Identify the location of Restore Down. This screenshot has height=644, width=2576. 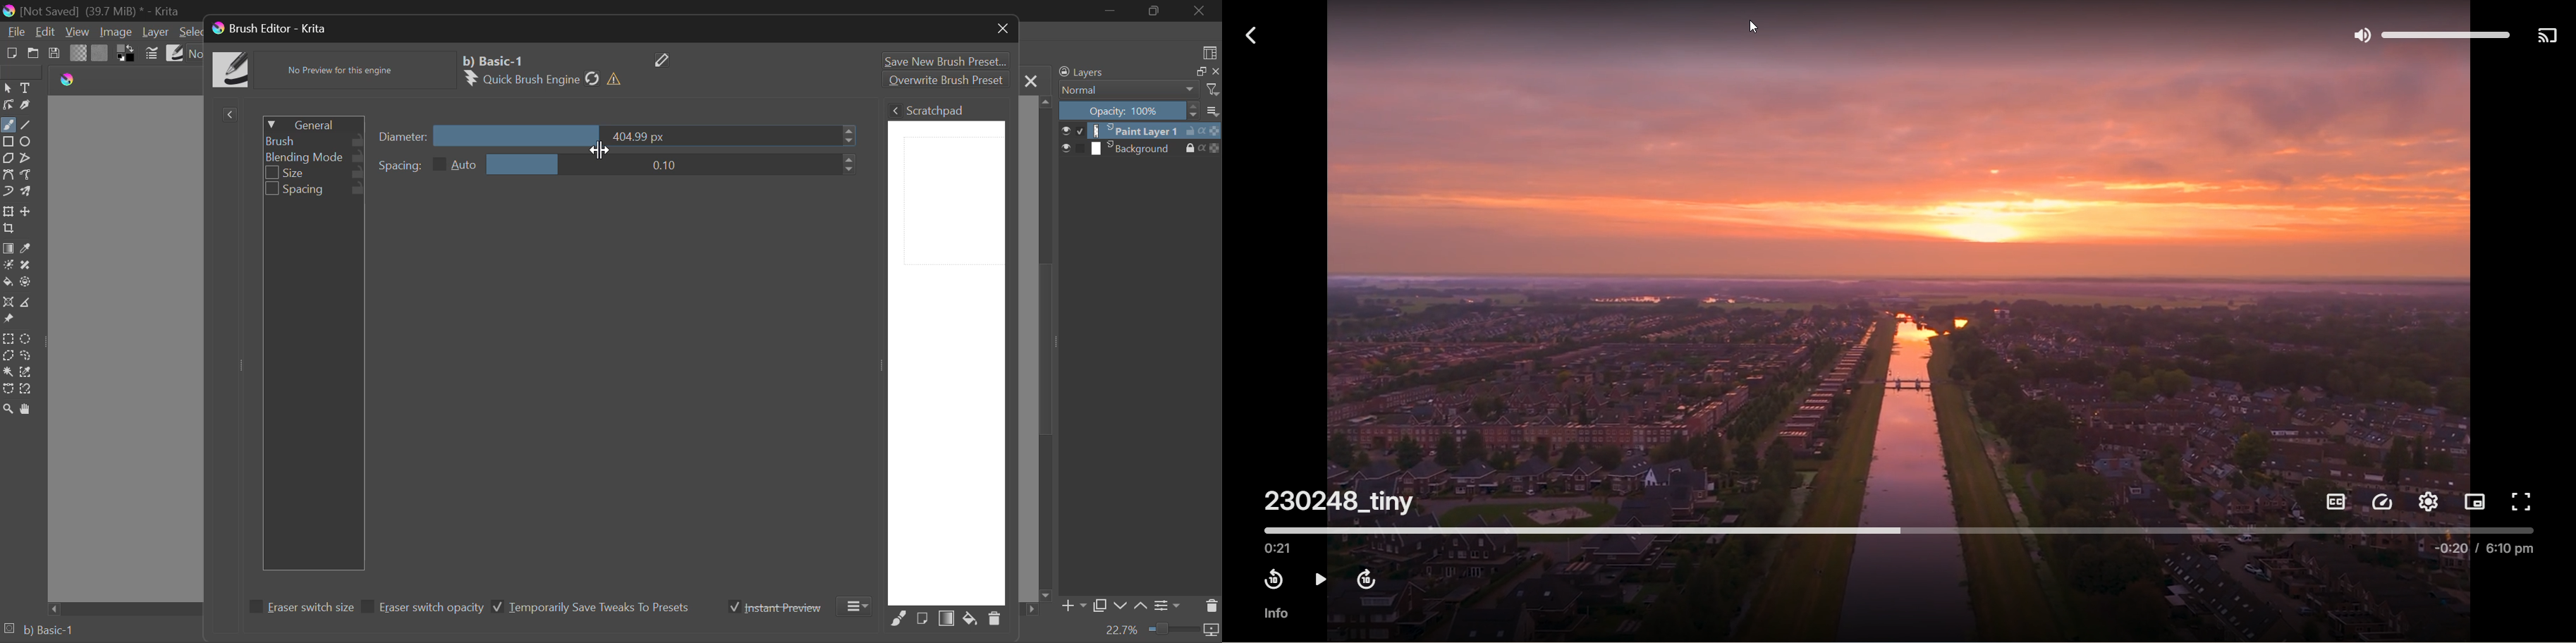
(1111, 12).